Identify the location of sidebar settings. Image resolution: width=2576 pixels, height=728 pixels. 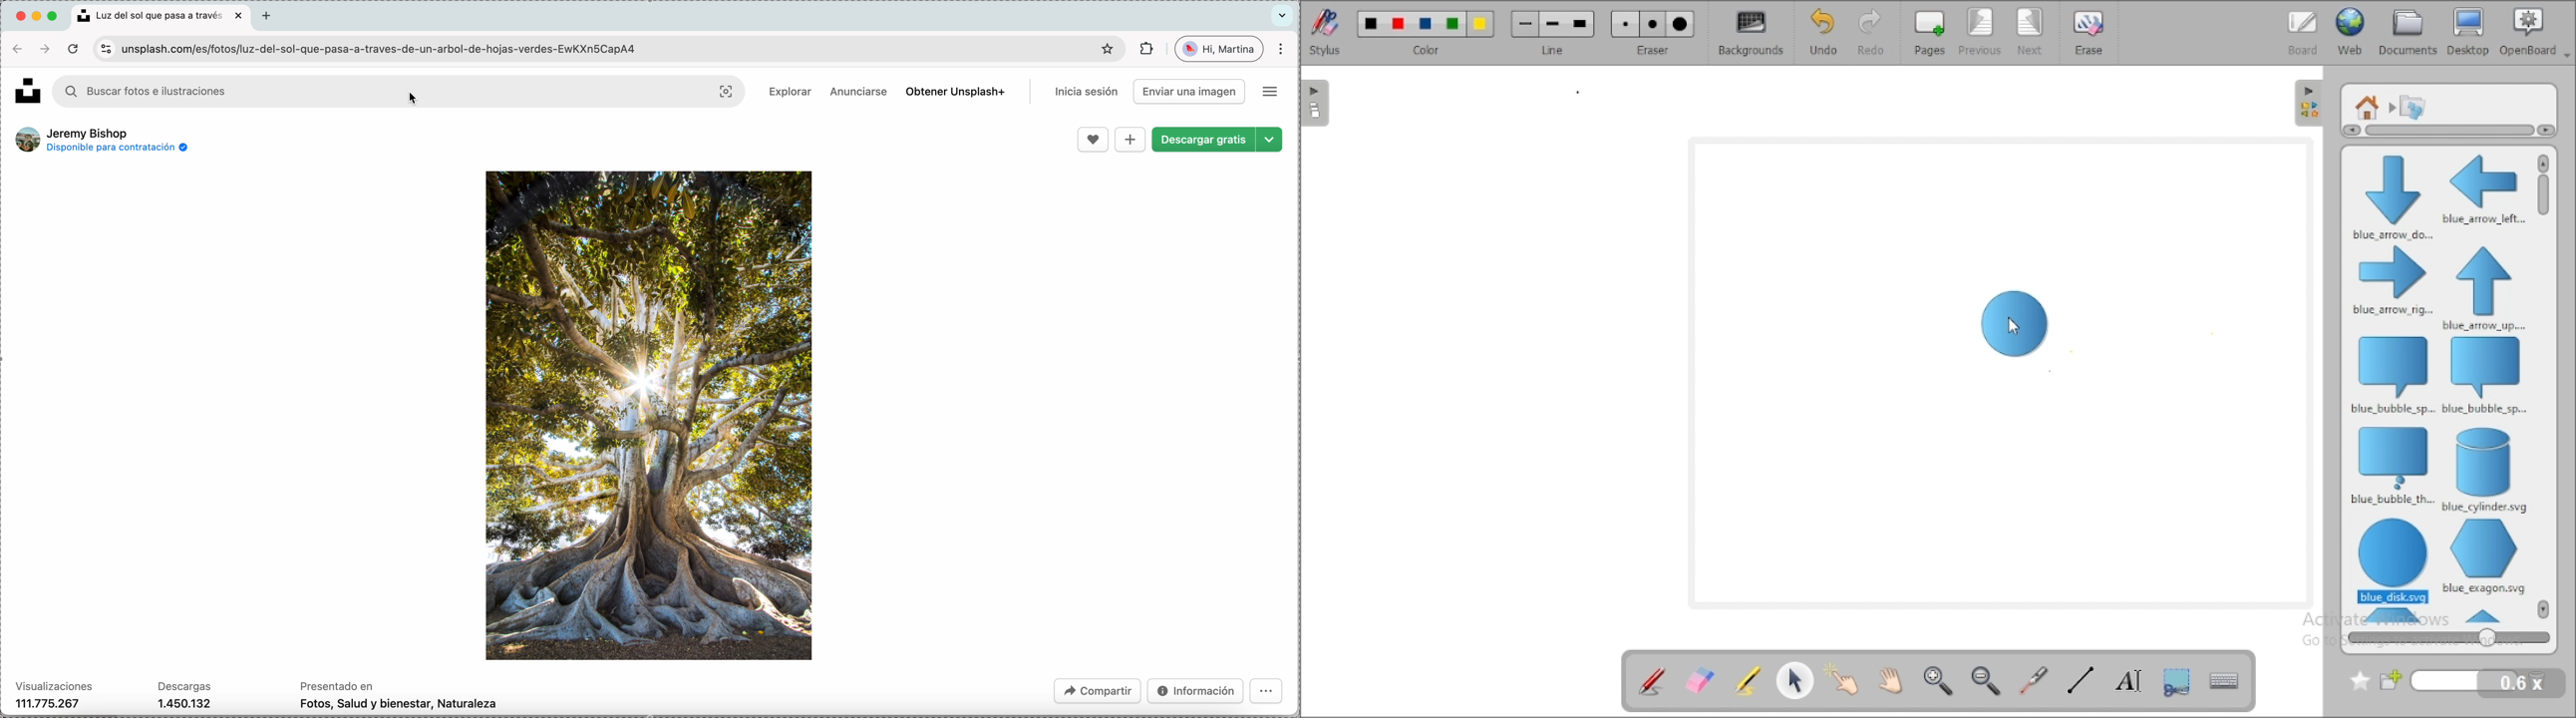
(2309, 104).